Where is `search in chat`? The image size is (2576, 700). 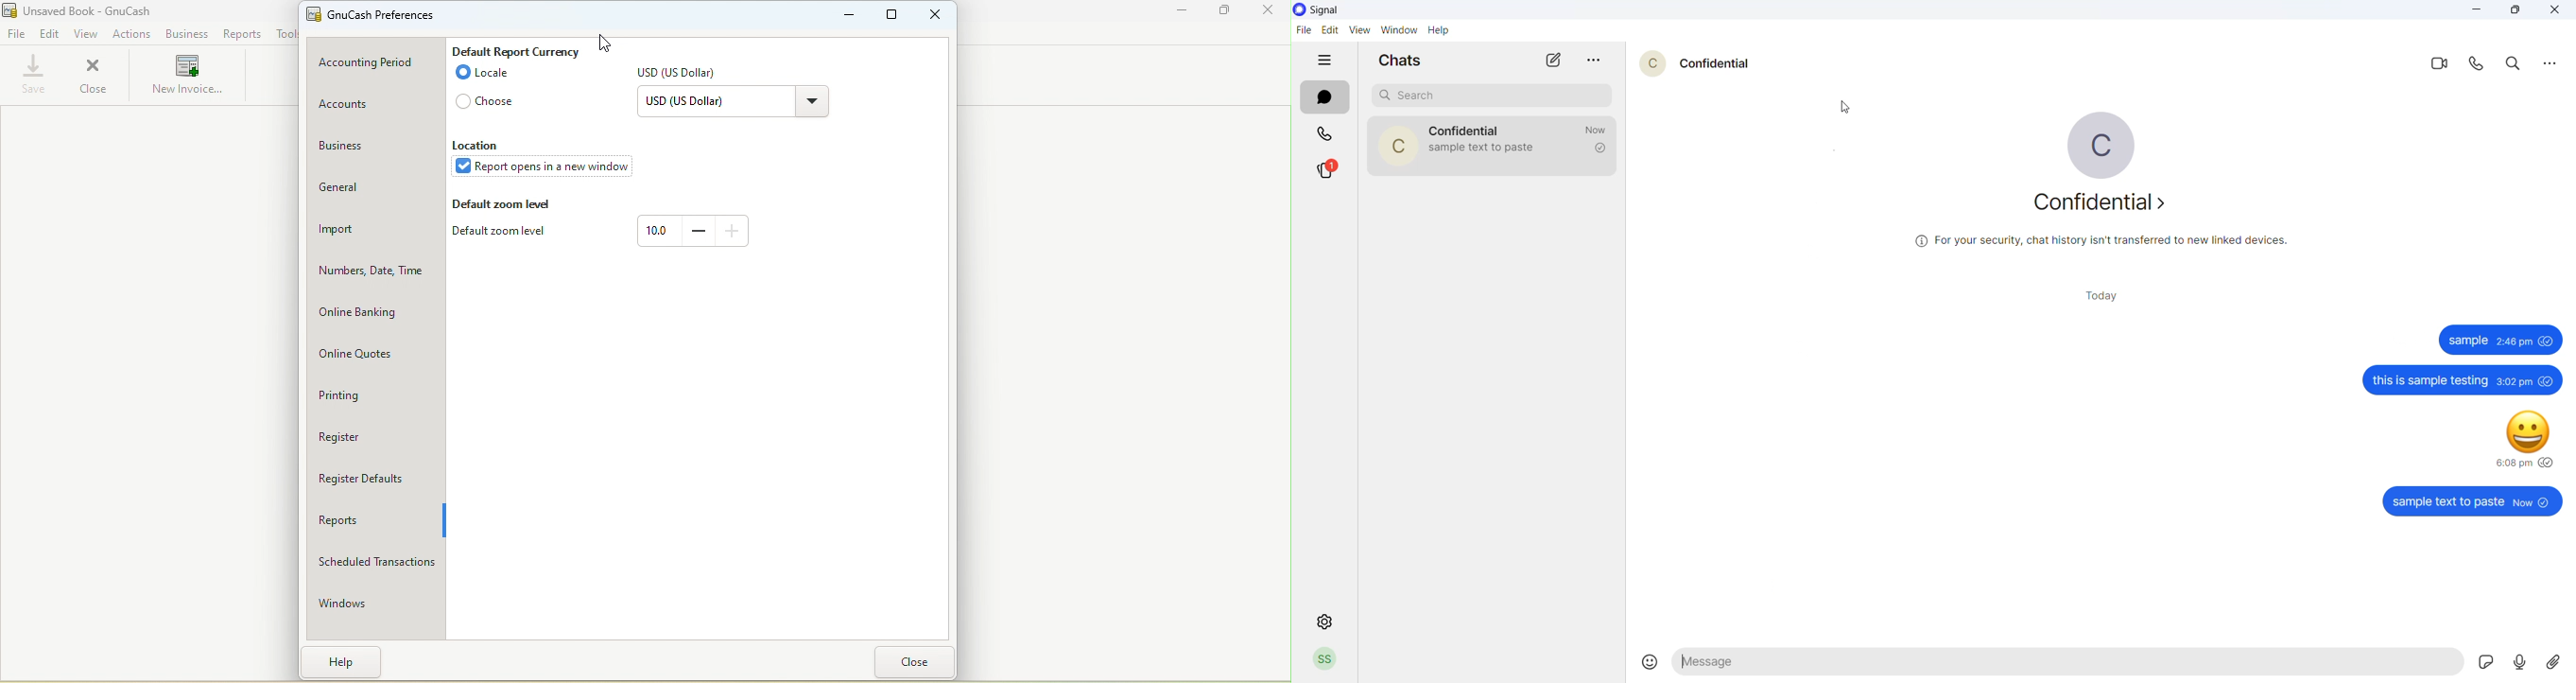
search in chat is located at coordinates (2517, 66).